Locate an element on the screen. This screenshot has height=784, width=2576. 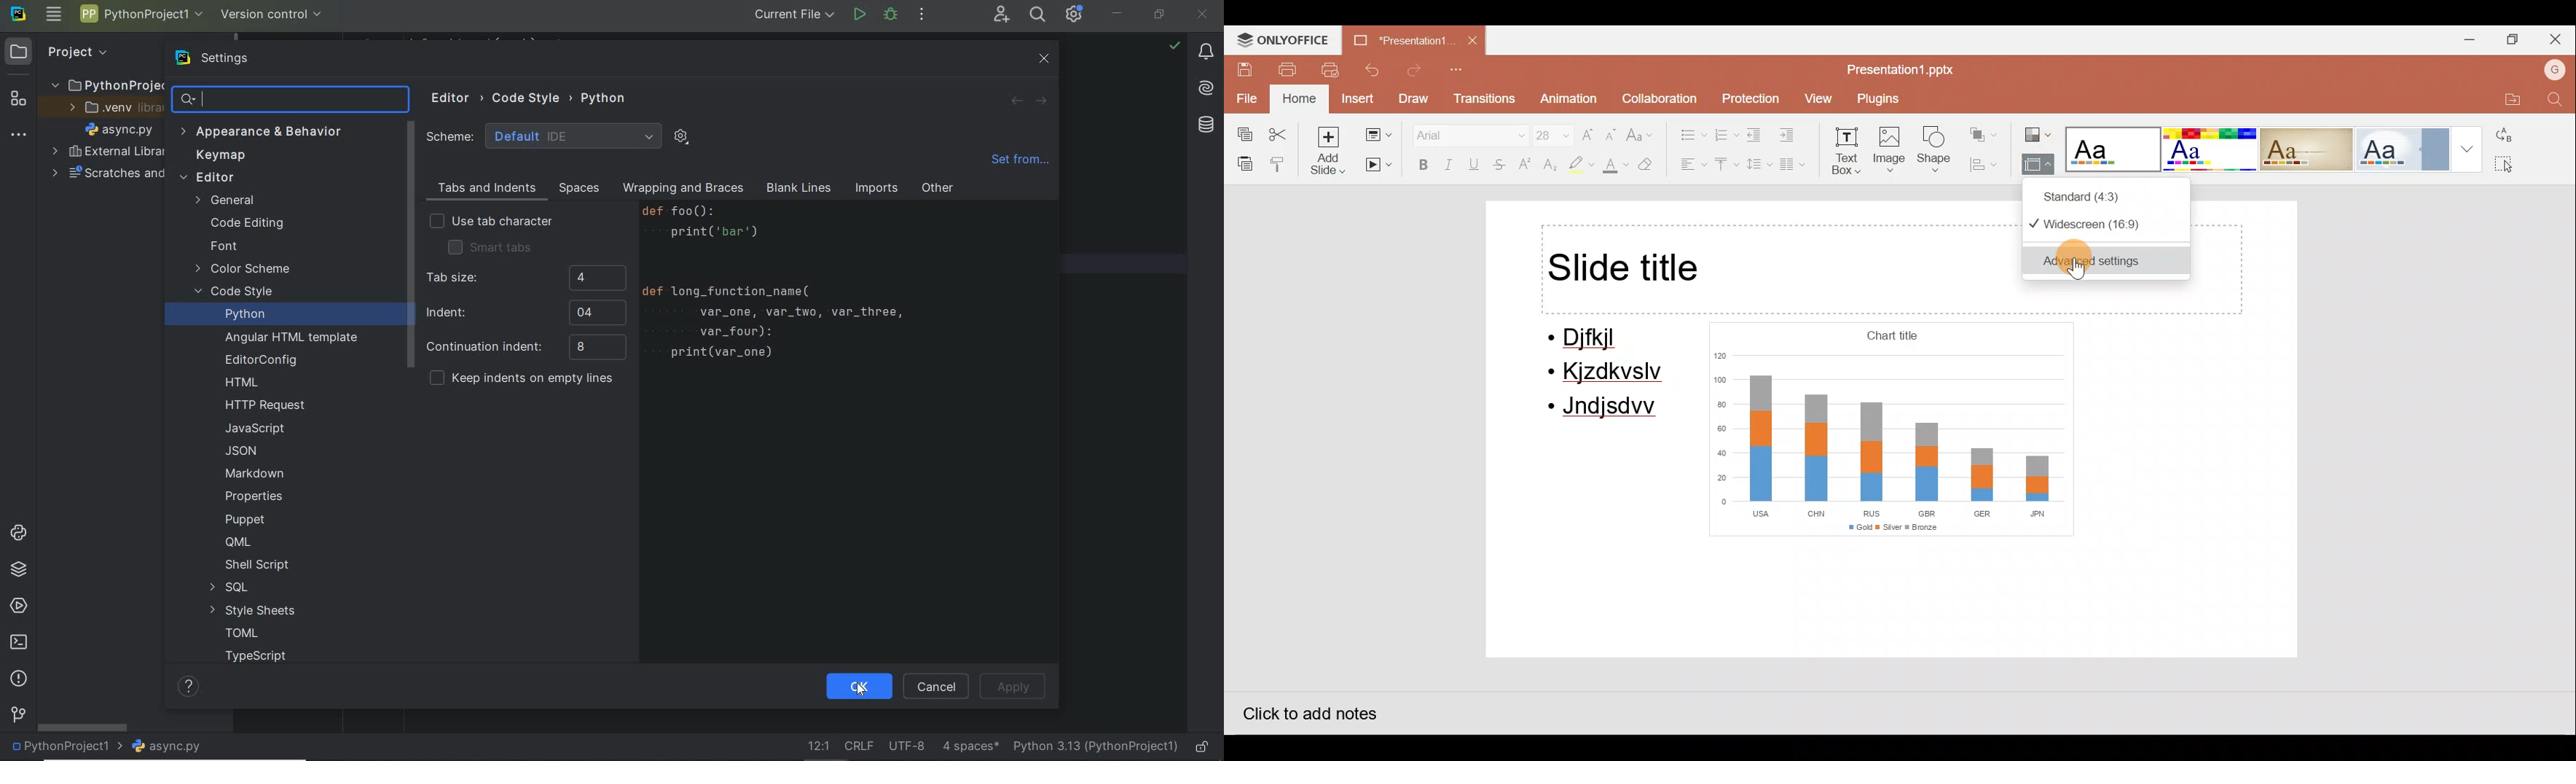
Presentation1. is located at coordinates (1397, 39).